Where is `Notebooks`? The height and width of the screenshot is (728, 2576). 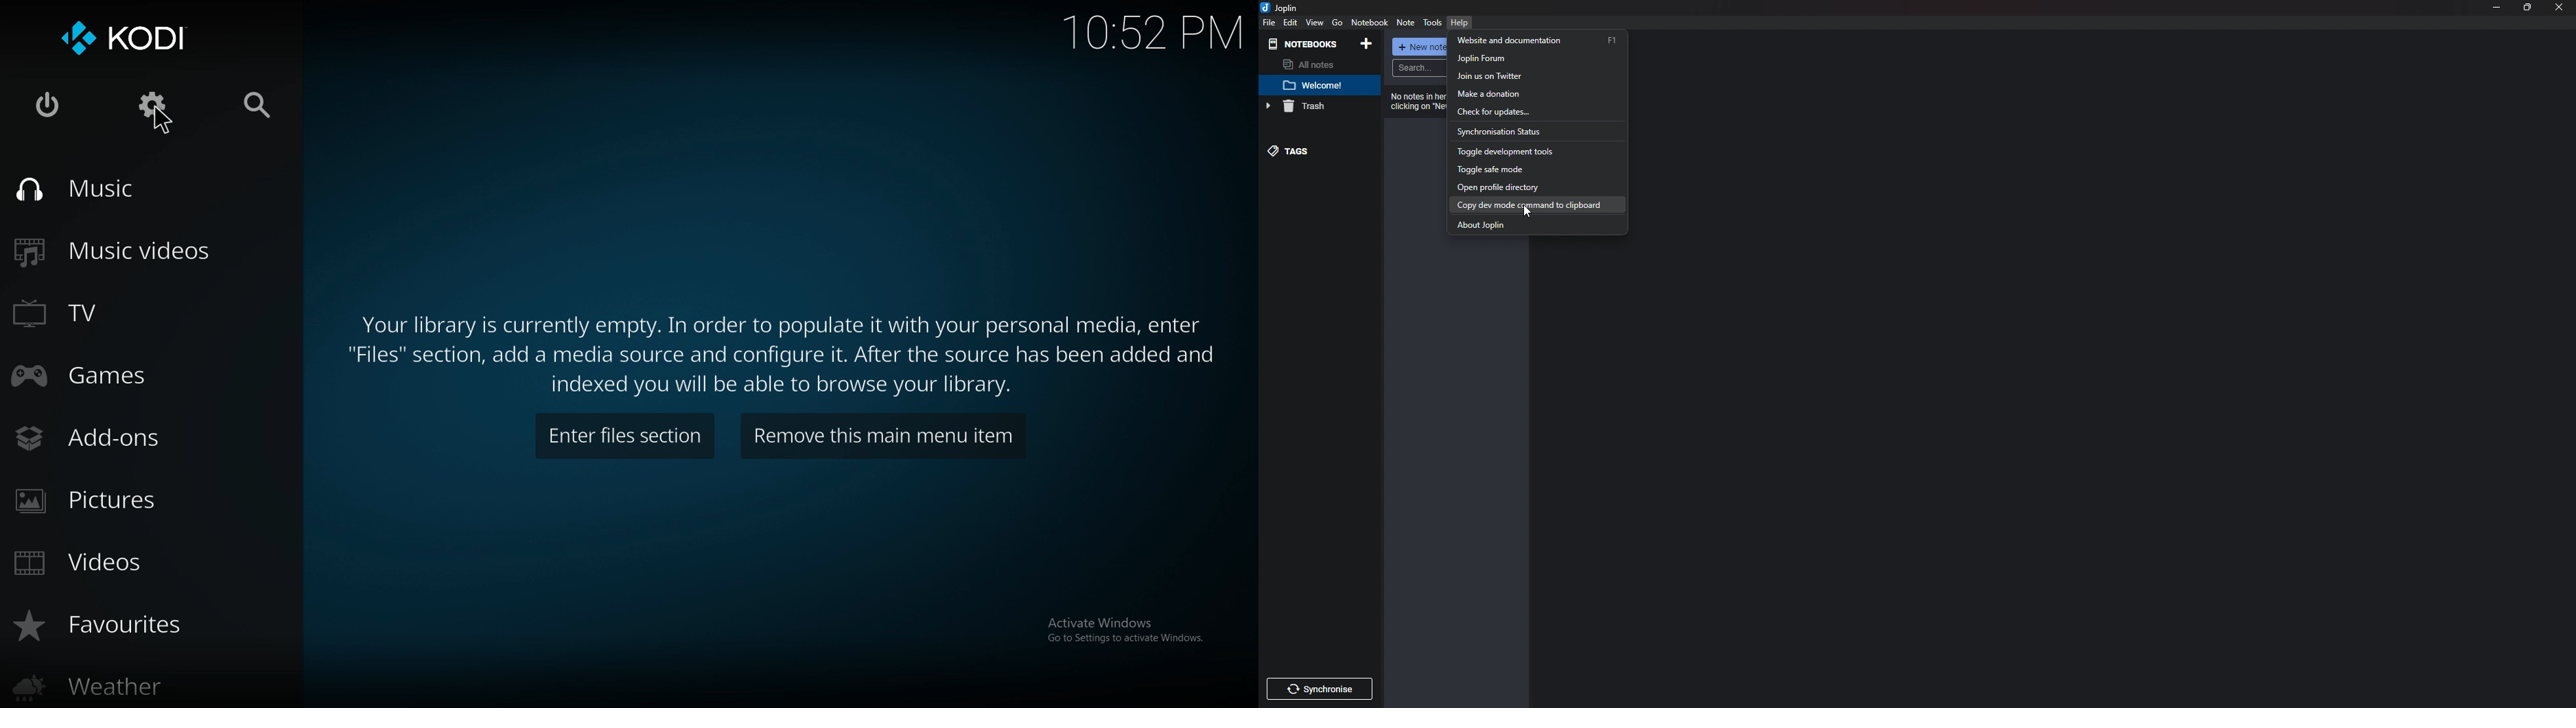 Notebooks is located at coordinates (1304, 45).